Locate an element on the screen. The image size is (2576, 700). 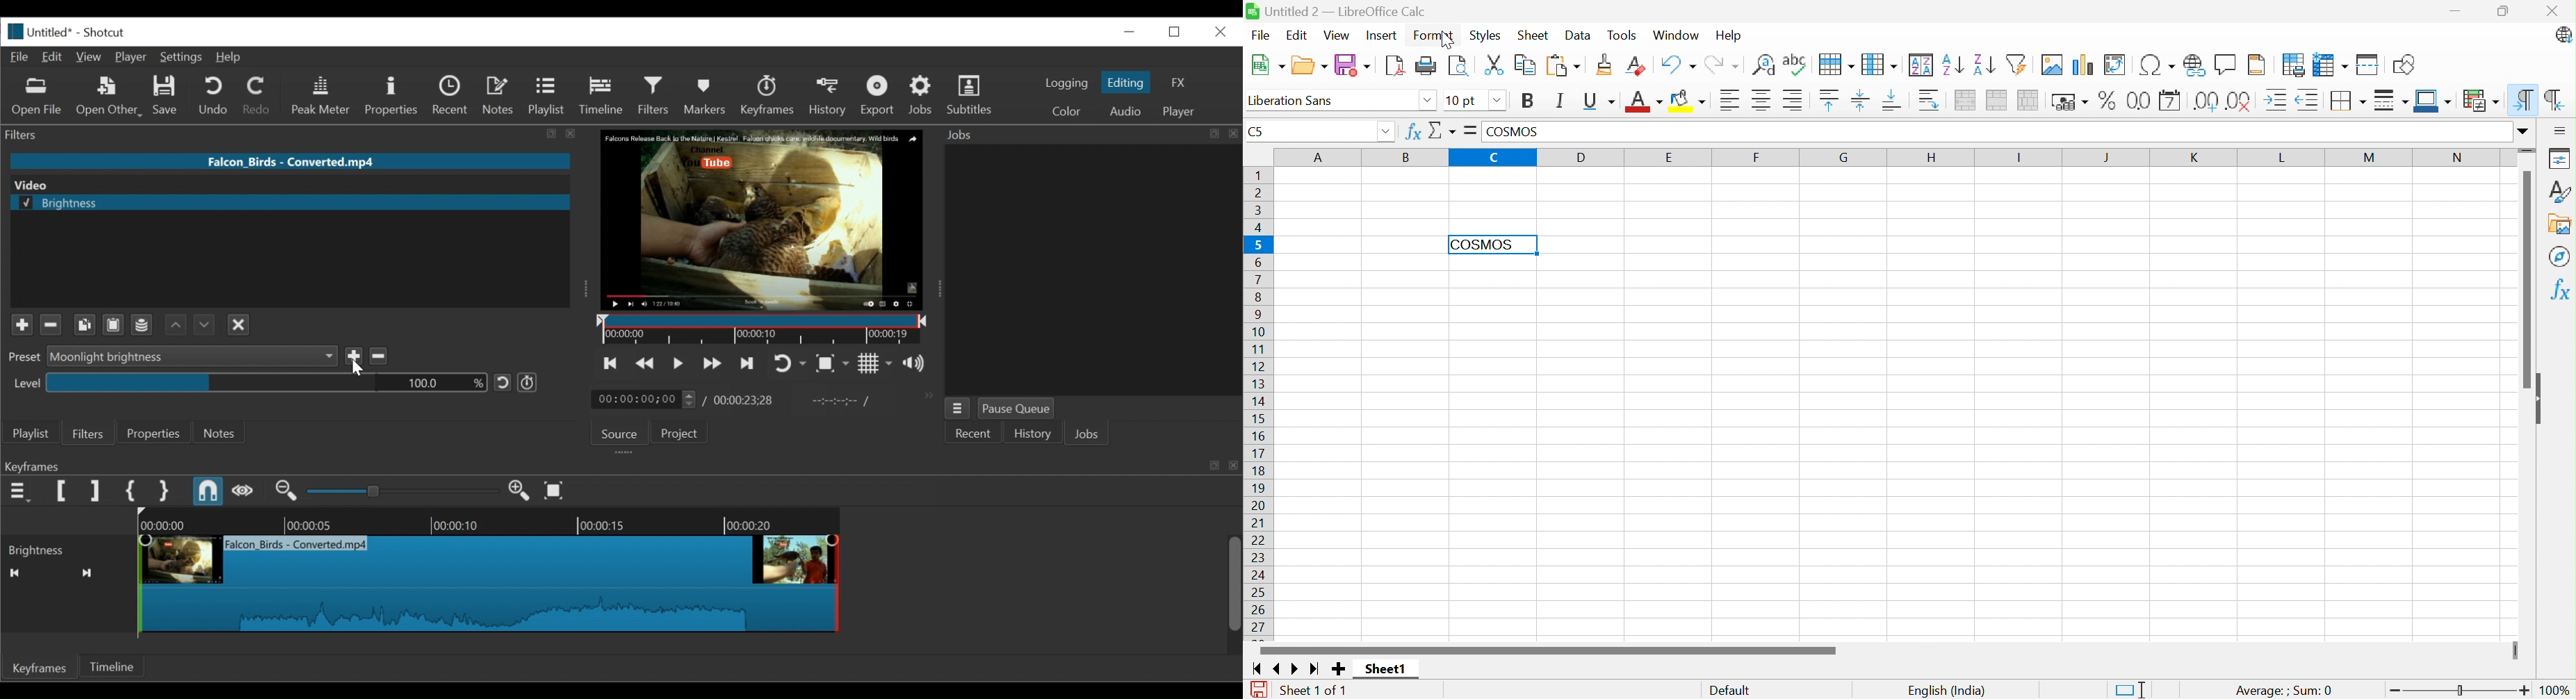
Open Other is located at coordinates (110, 96).